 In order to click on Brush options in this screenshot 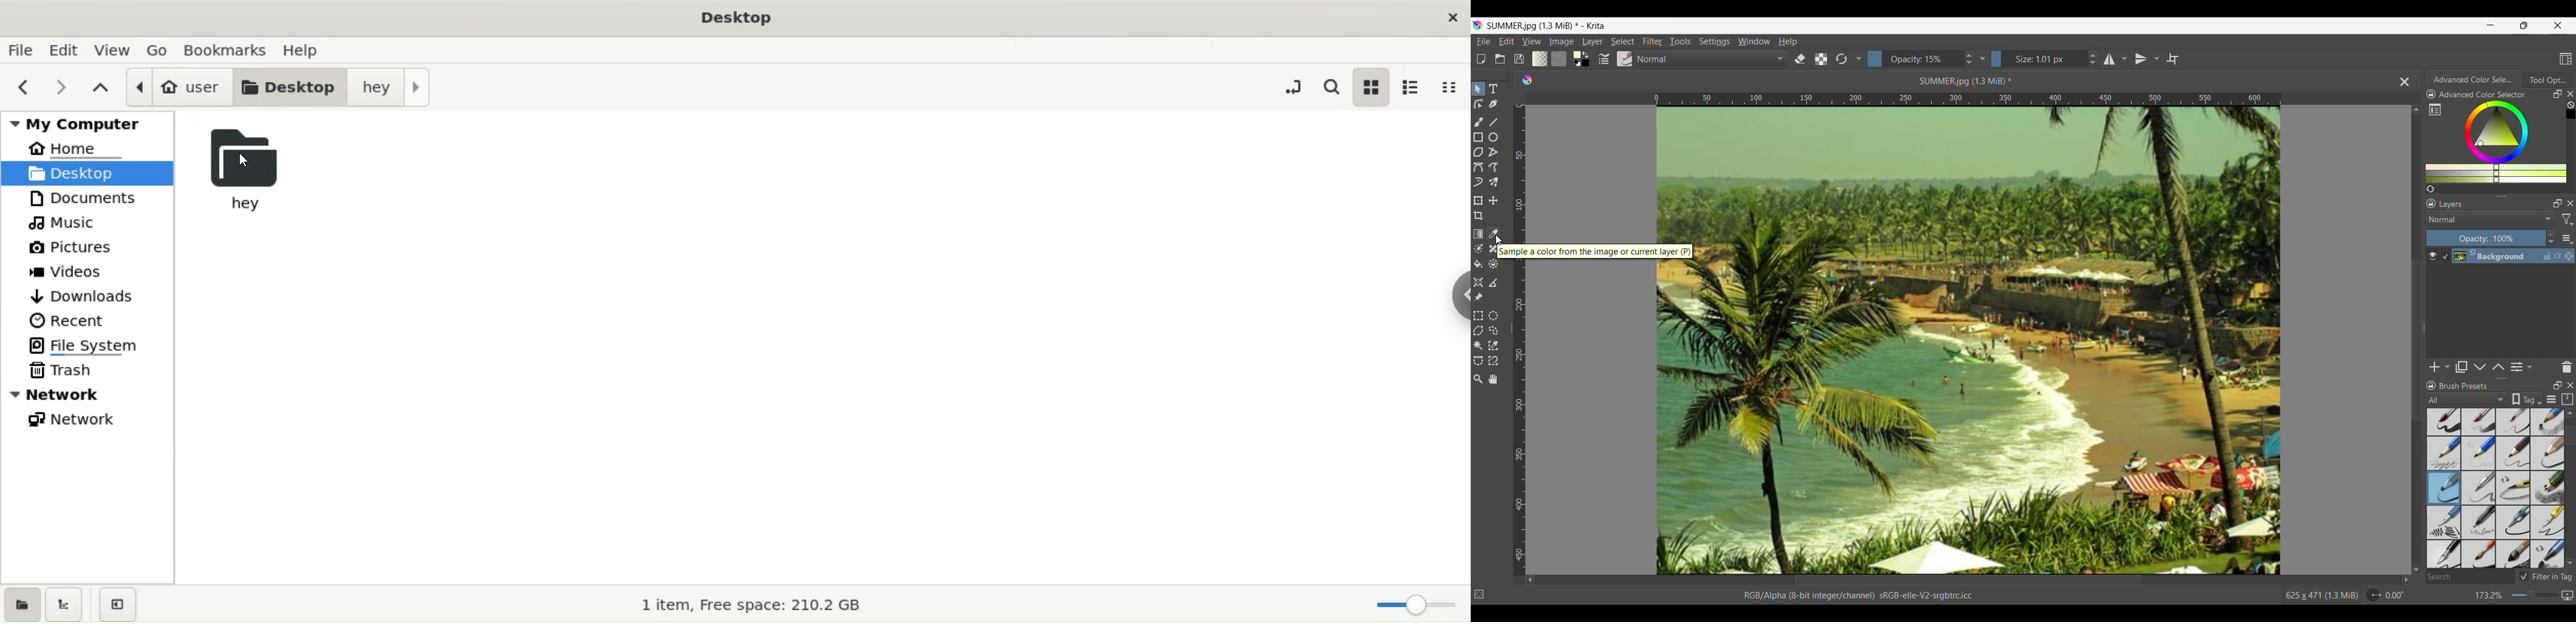, I will do `click(2496, 488)`.